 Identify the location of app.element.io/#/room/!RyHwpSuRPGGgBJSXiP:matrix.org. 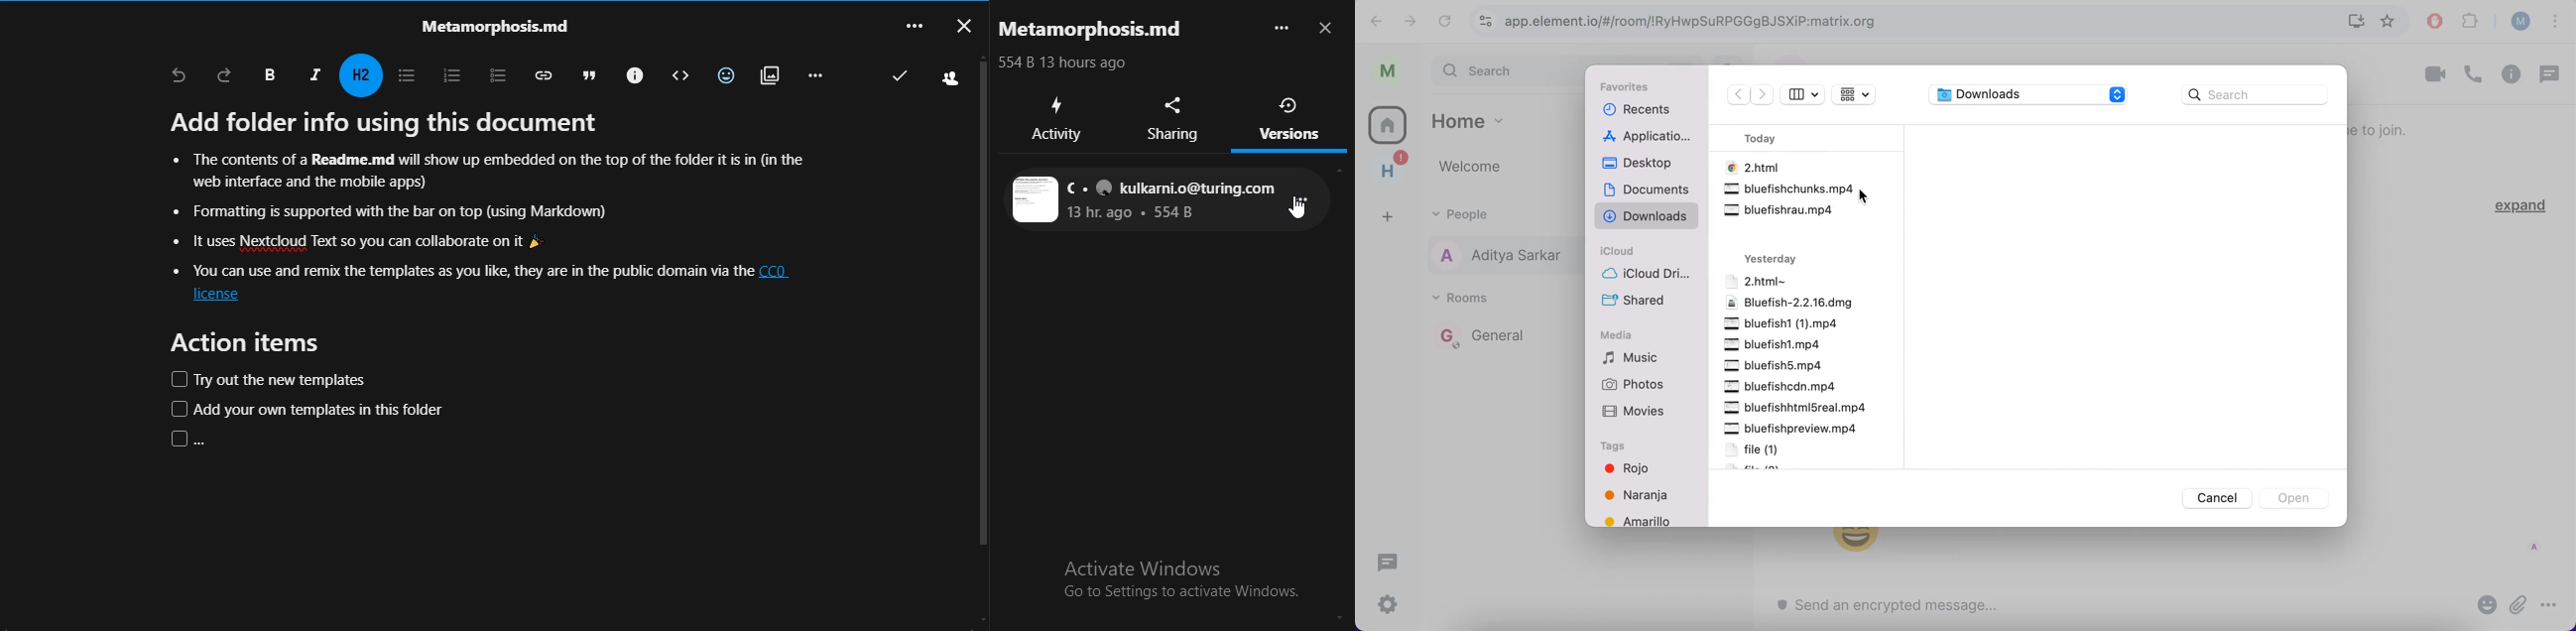
(1704, 22).